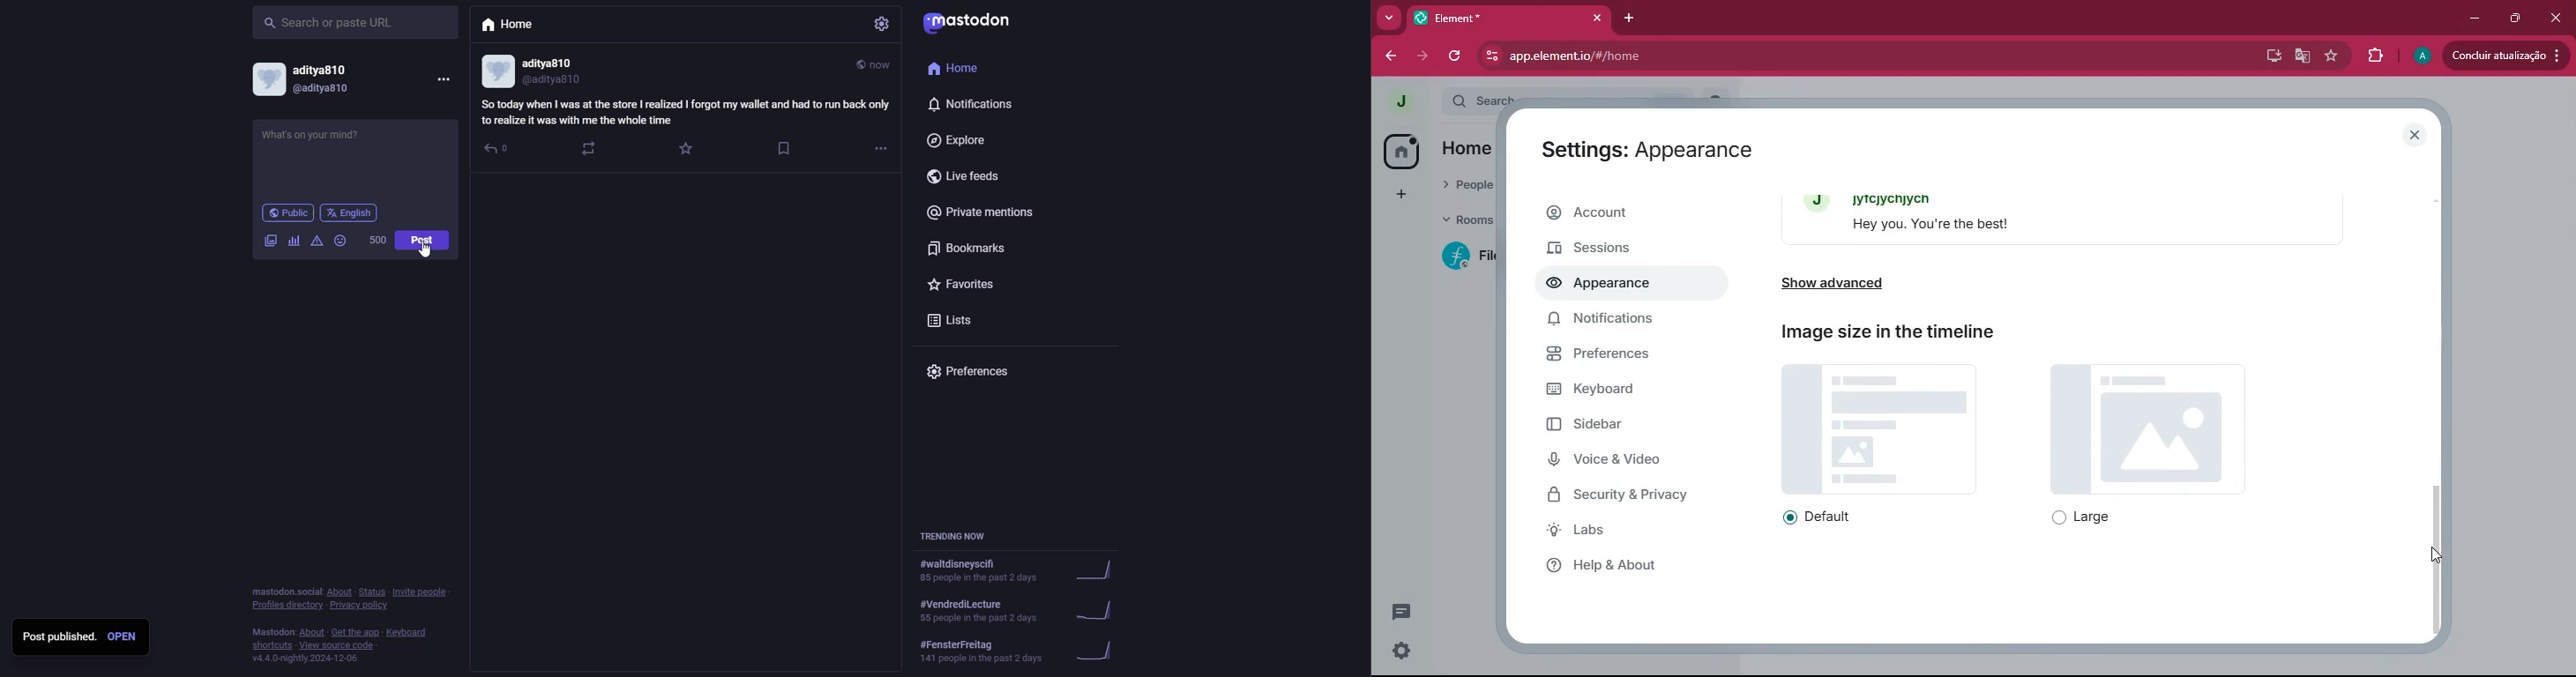  What do you see at coordinates (1395, 150) in the screenshot?
I see `home` at bounding box center [1395, 150].